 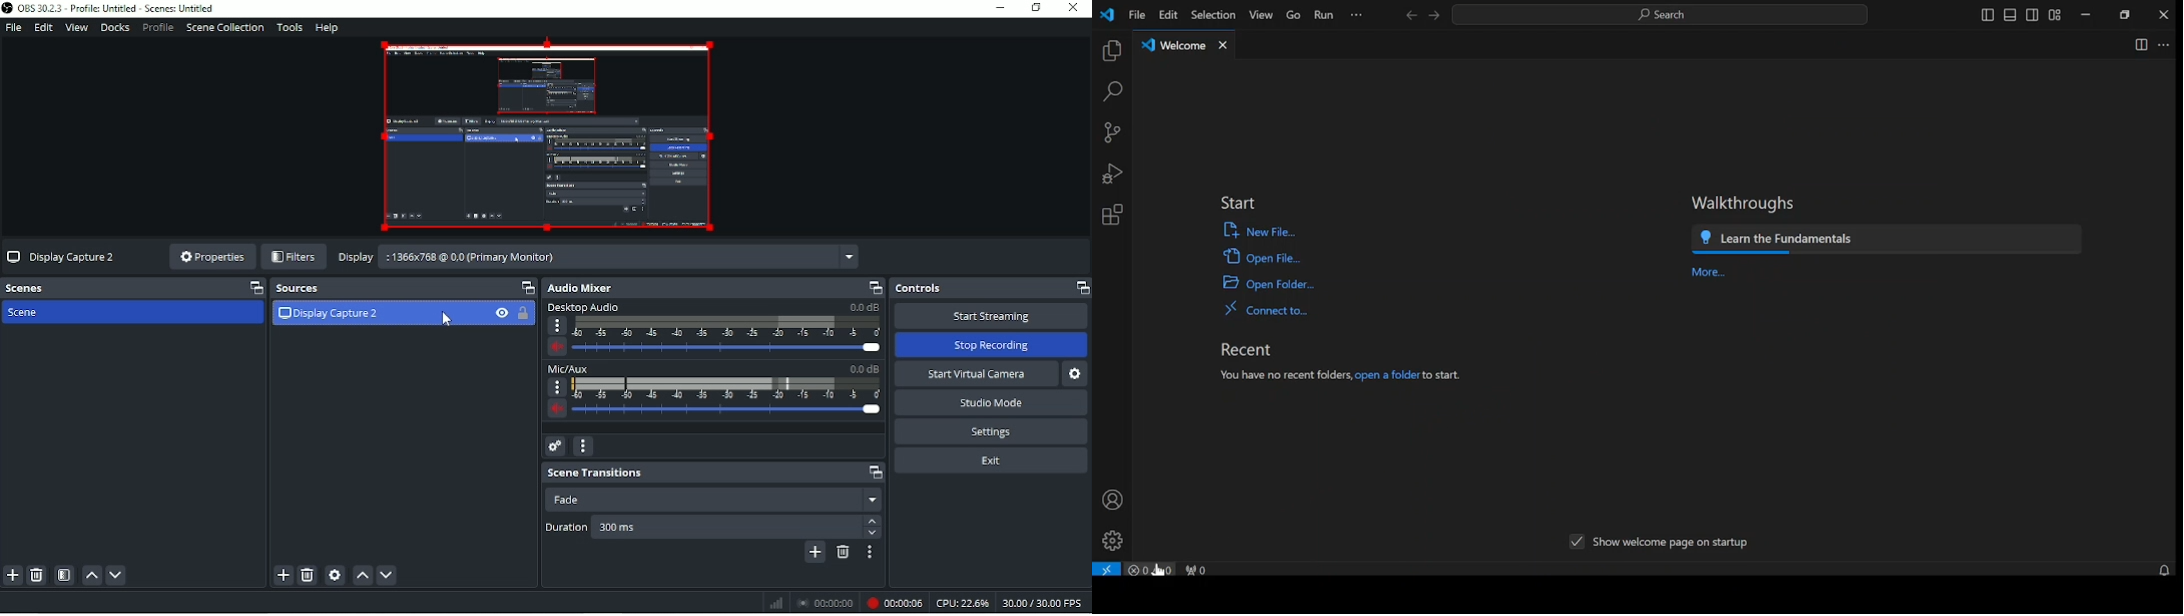 What do you see at coordinates (13, 27) in the screenshot?
I see `File` at bounding box center [13, 27].